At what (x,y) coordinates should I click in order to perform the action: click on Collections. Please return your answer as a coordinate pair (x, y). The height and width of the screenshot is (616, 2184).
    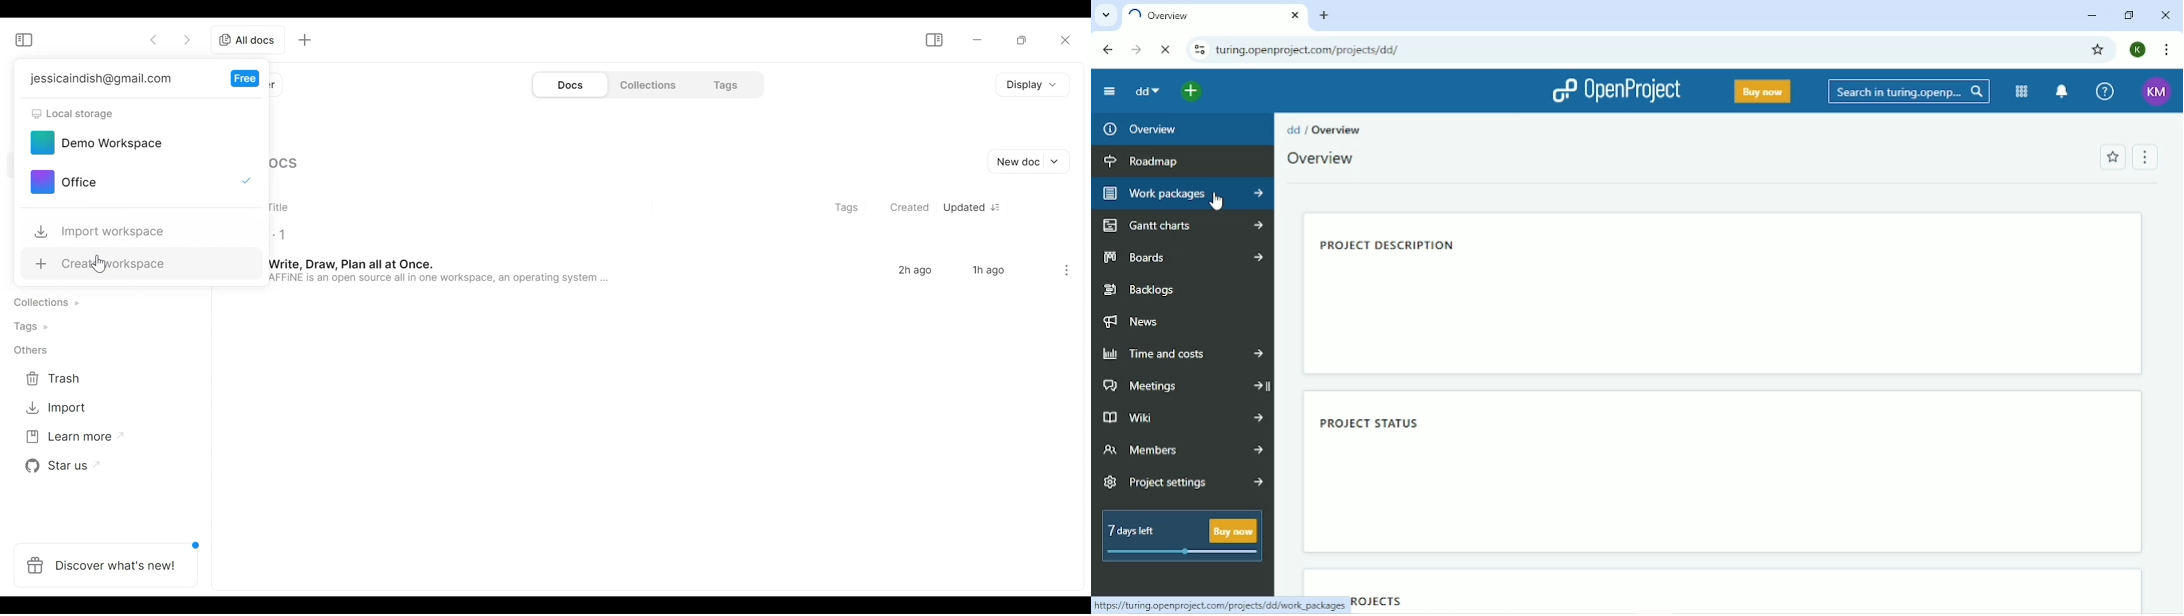
    Looking at the image, I should click on (646, 85).